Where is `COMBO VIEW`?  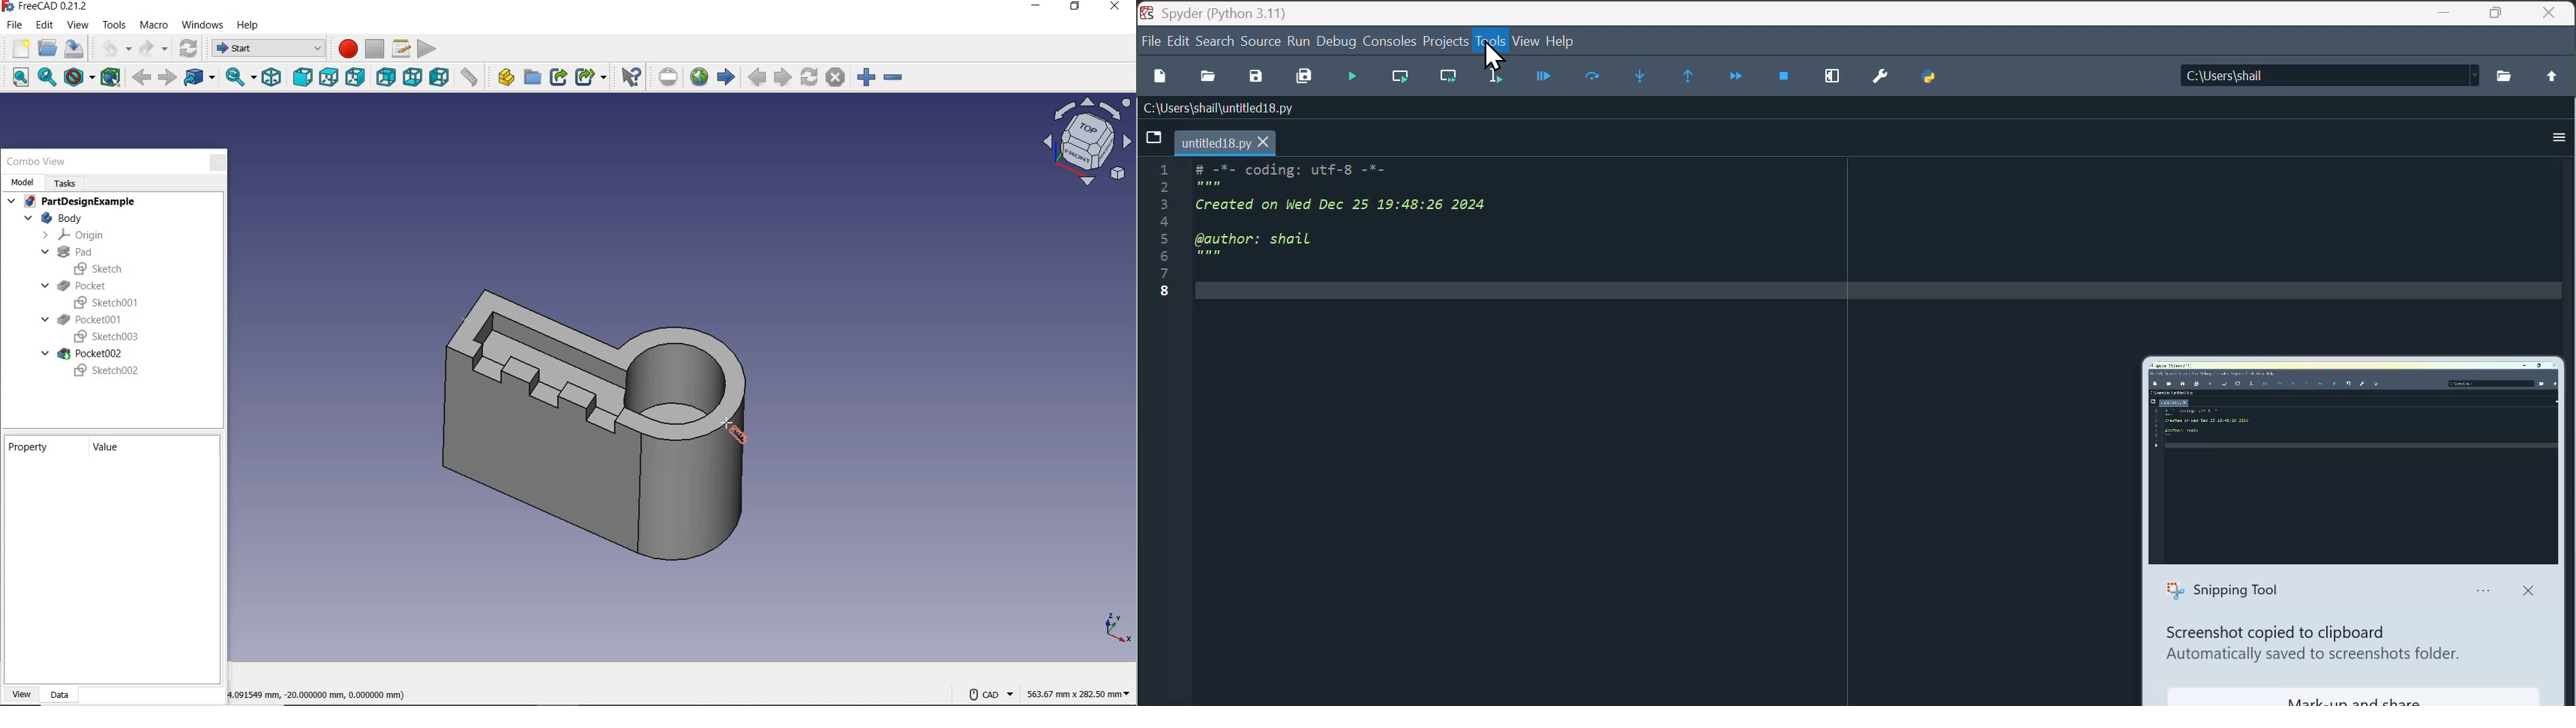
COMBO VIEW is located at coordinates (37, 162).